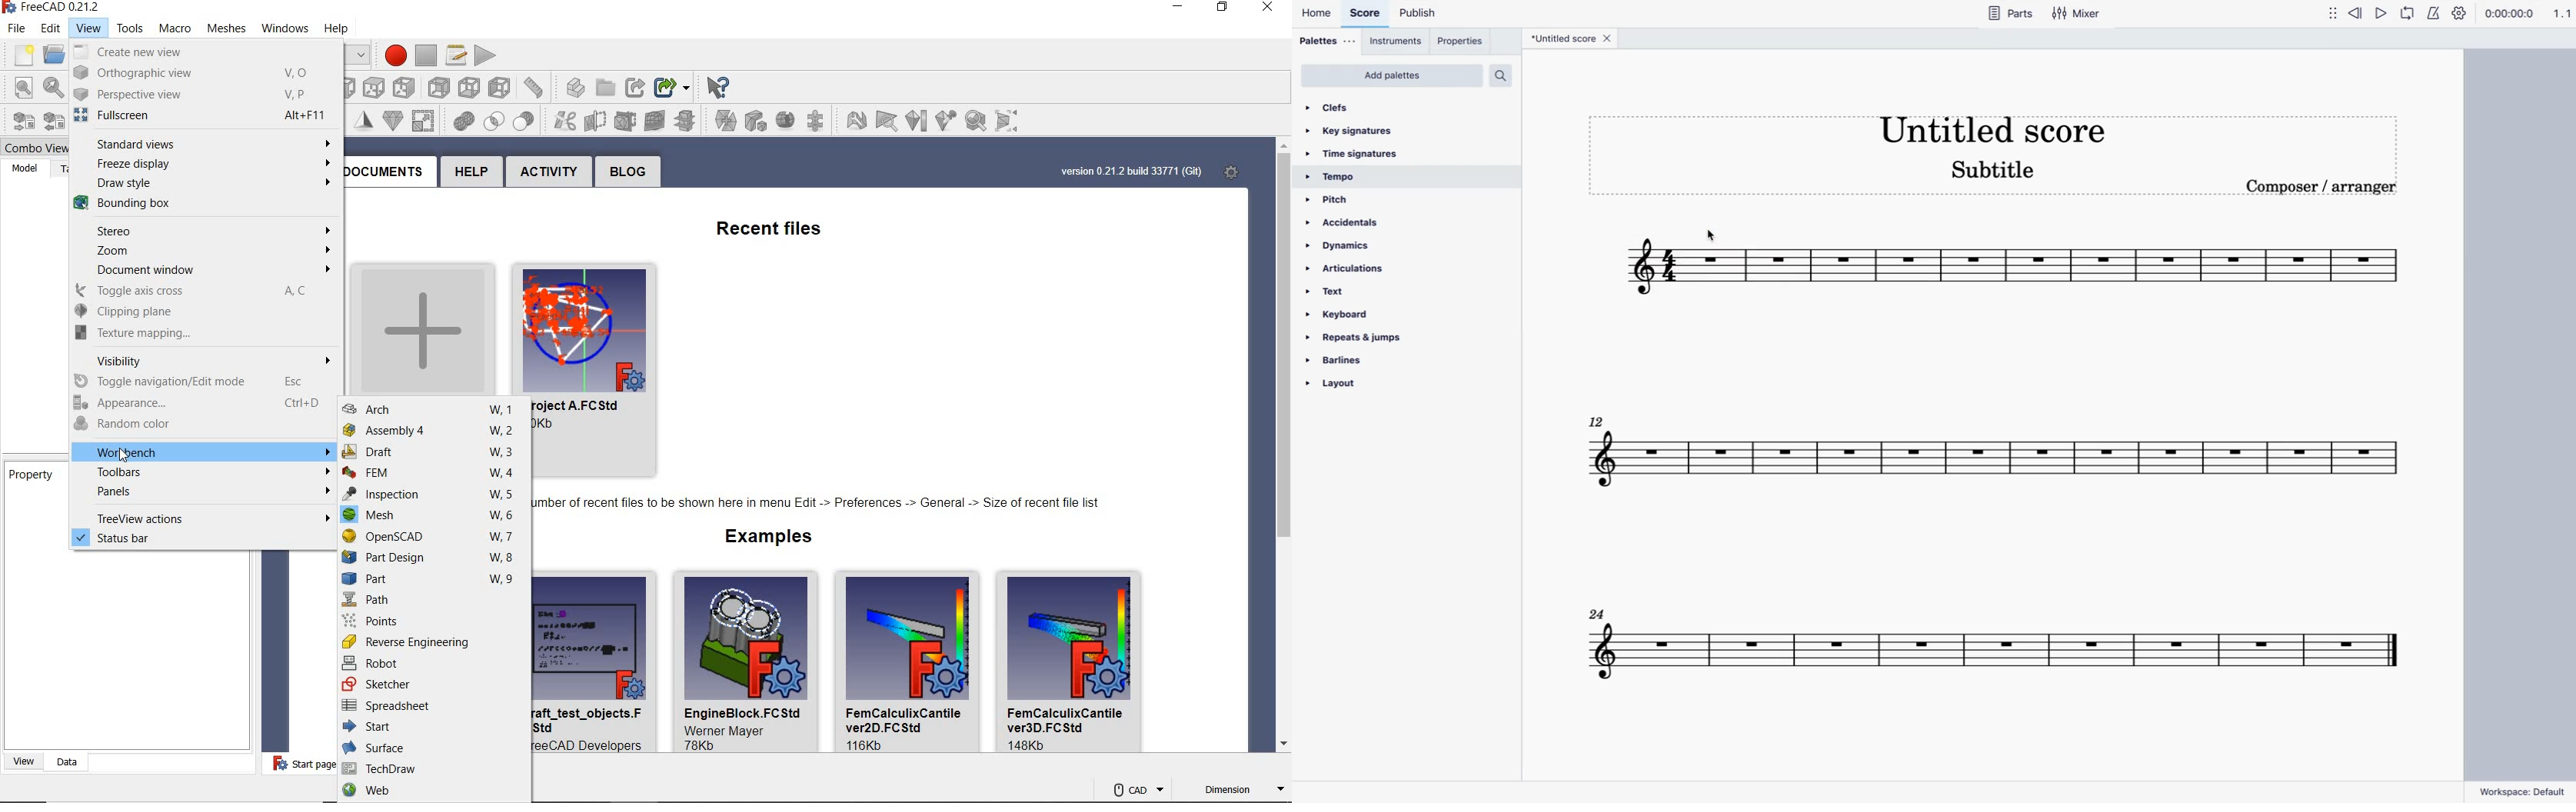  What do you see at coordinates (1130, 172) in the screenshot?
I see `version 0.21.2 build 33771 (Git)` at bounding box center [1130, 172].